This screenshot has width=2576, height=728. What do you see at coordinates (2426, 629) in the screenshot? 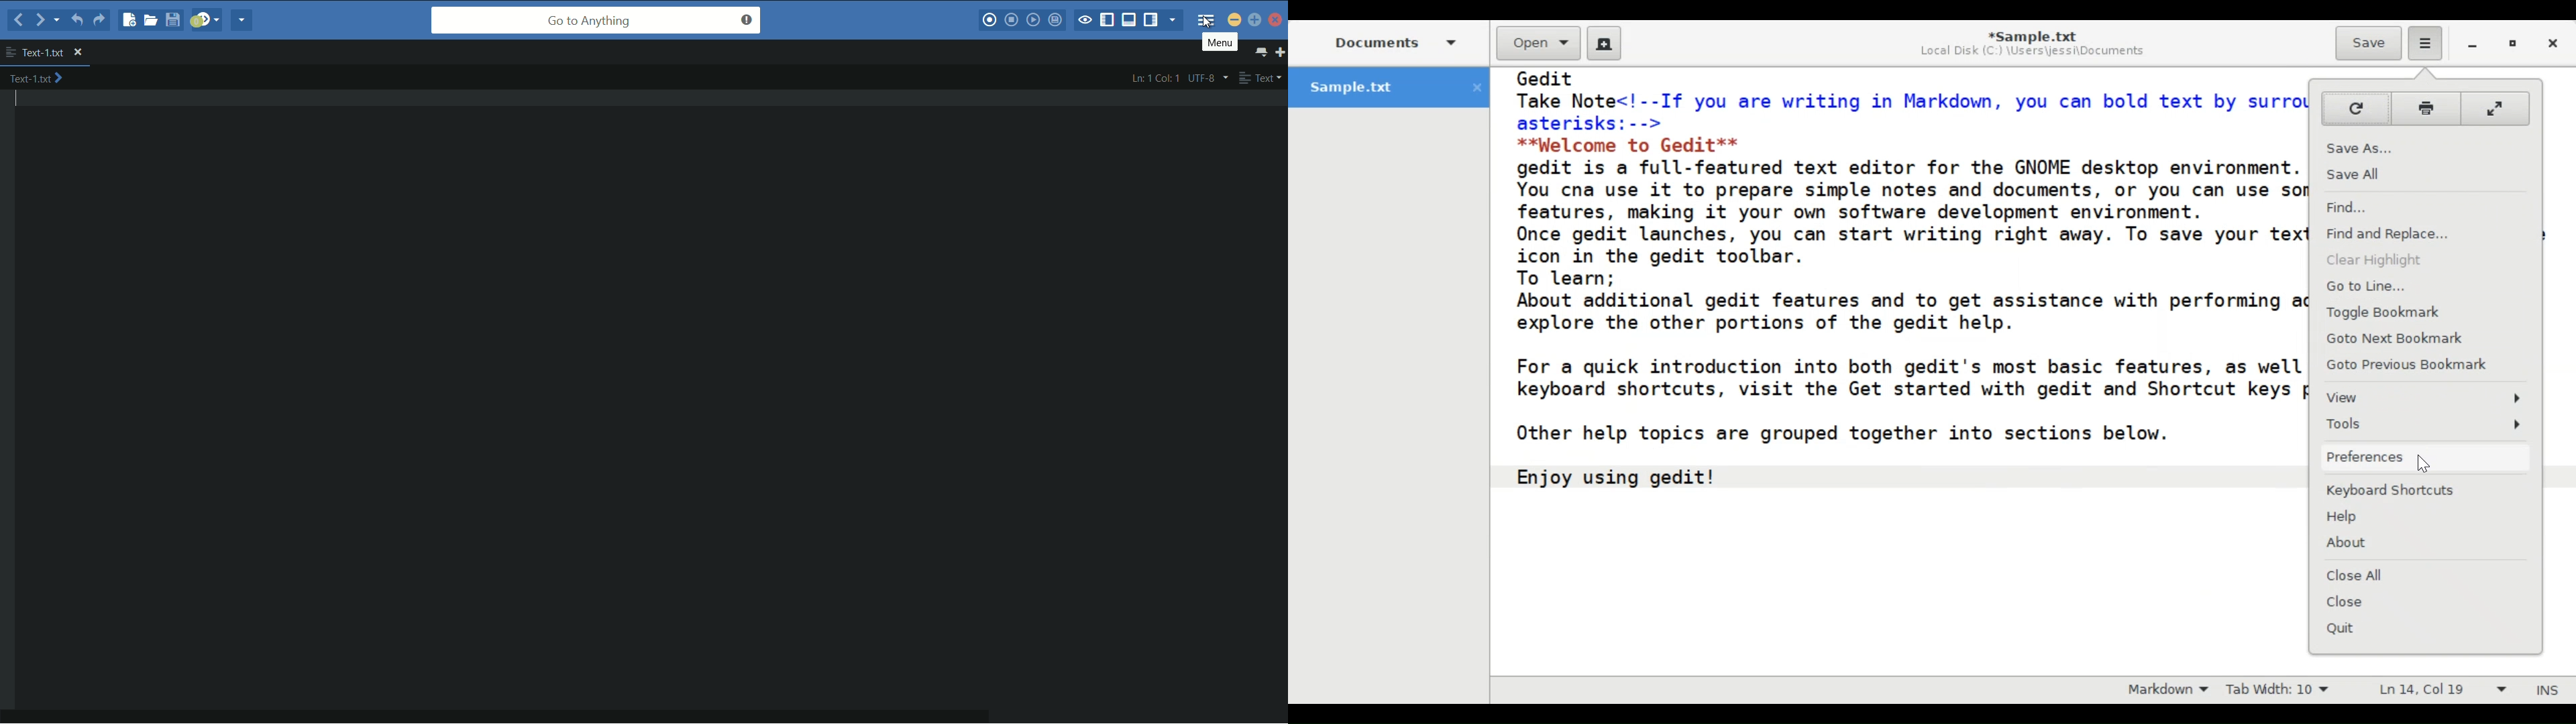
I see `Quit` at bounding box center [2426, 629].